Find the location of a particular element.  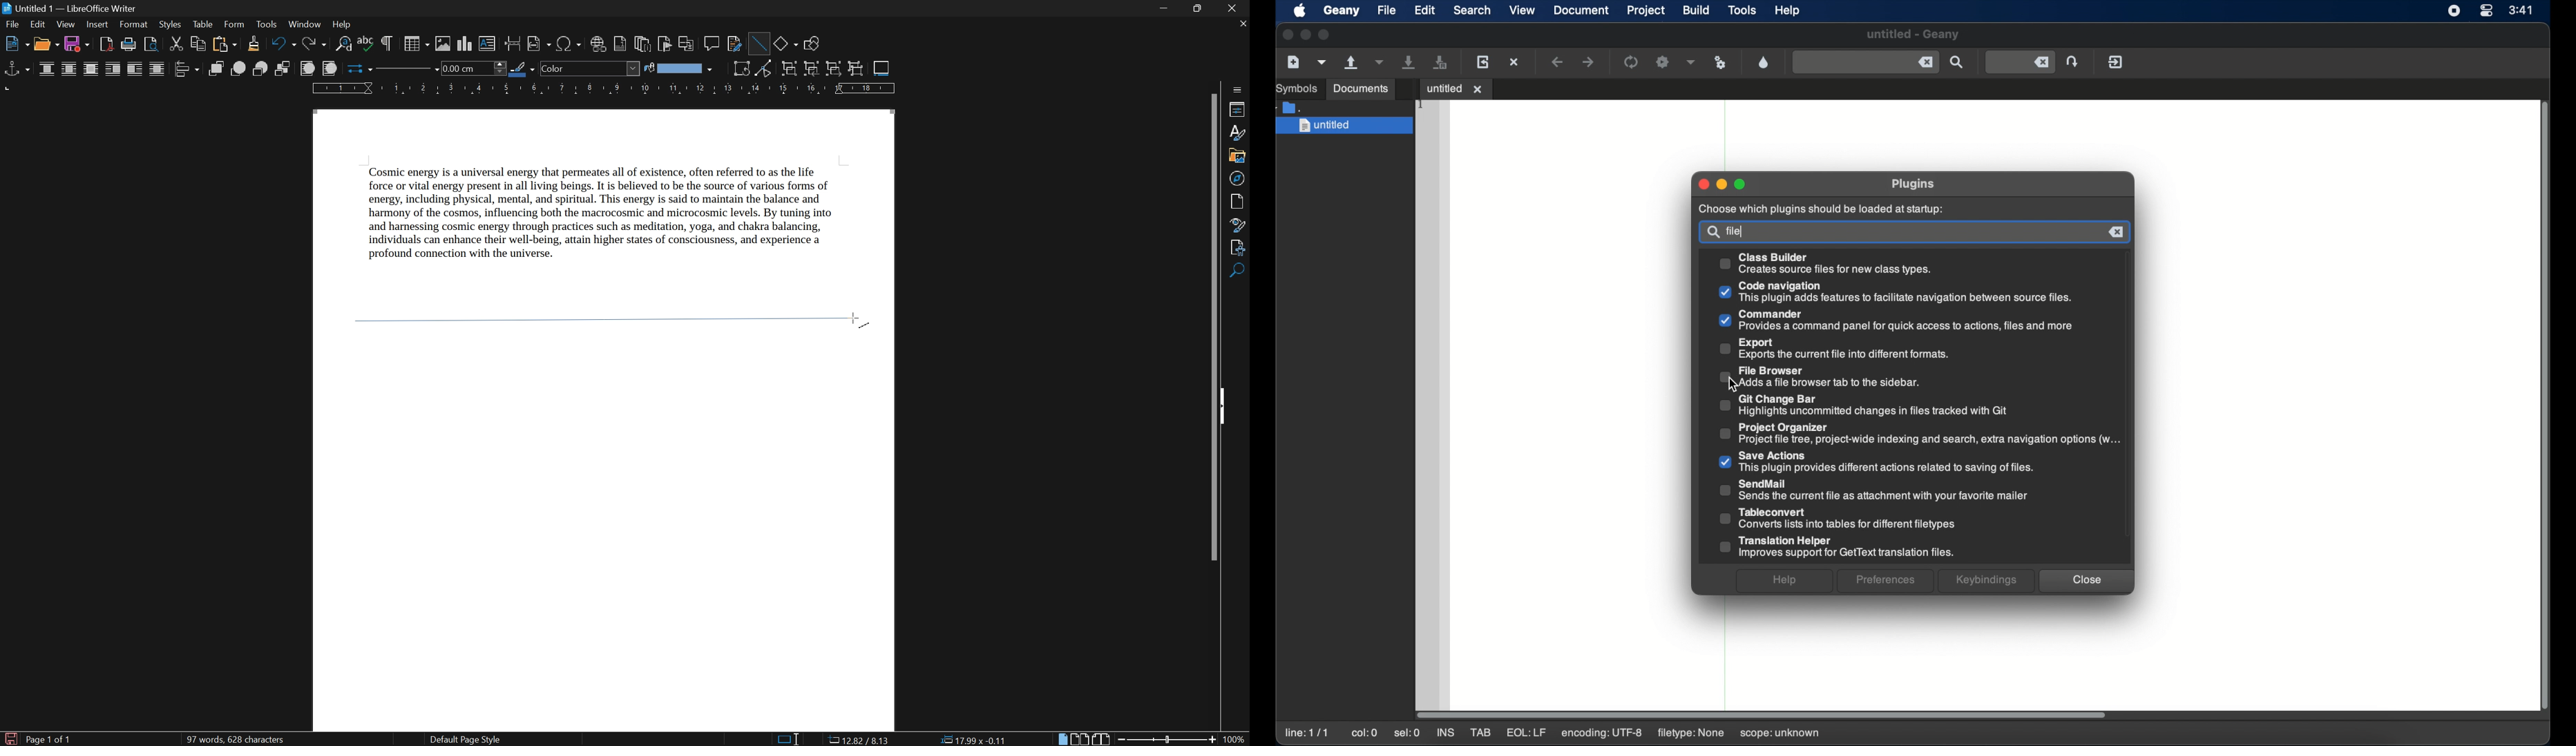

Cosmic energy is a universal energy that permeates all of existence, often referred to as the lifeforce or vital energy present in all living beings. It is believed to be the source of various forms ofenergy, including physical, mental, and spiritual. This energy is said to maintain the balance andharmony of the cosmos, influencing both the macrocosmic and microcosmic levels. By tuning intoand harnessing cosmic energy through practices such as meditation, yoga, and chakra balancing,individuals can enhance their well-being, attain higher states of consciousness, and experience aprofound connection with the universe. is located at coordinates (619, 218).